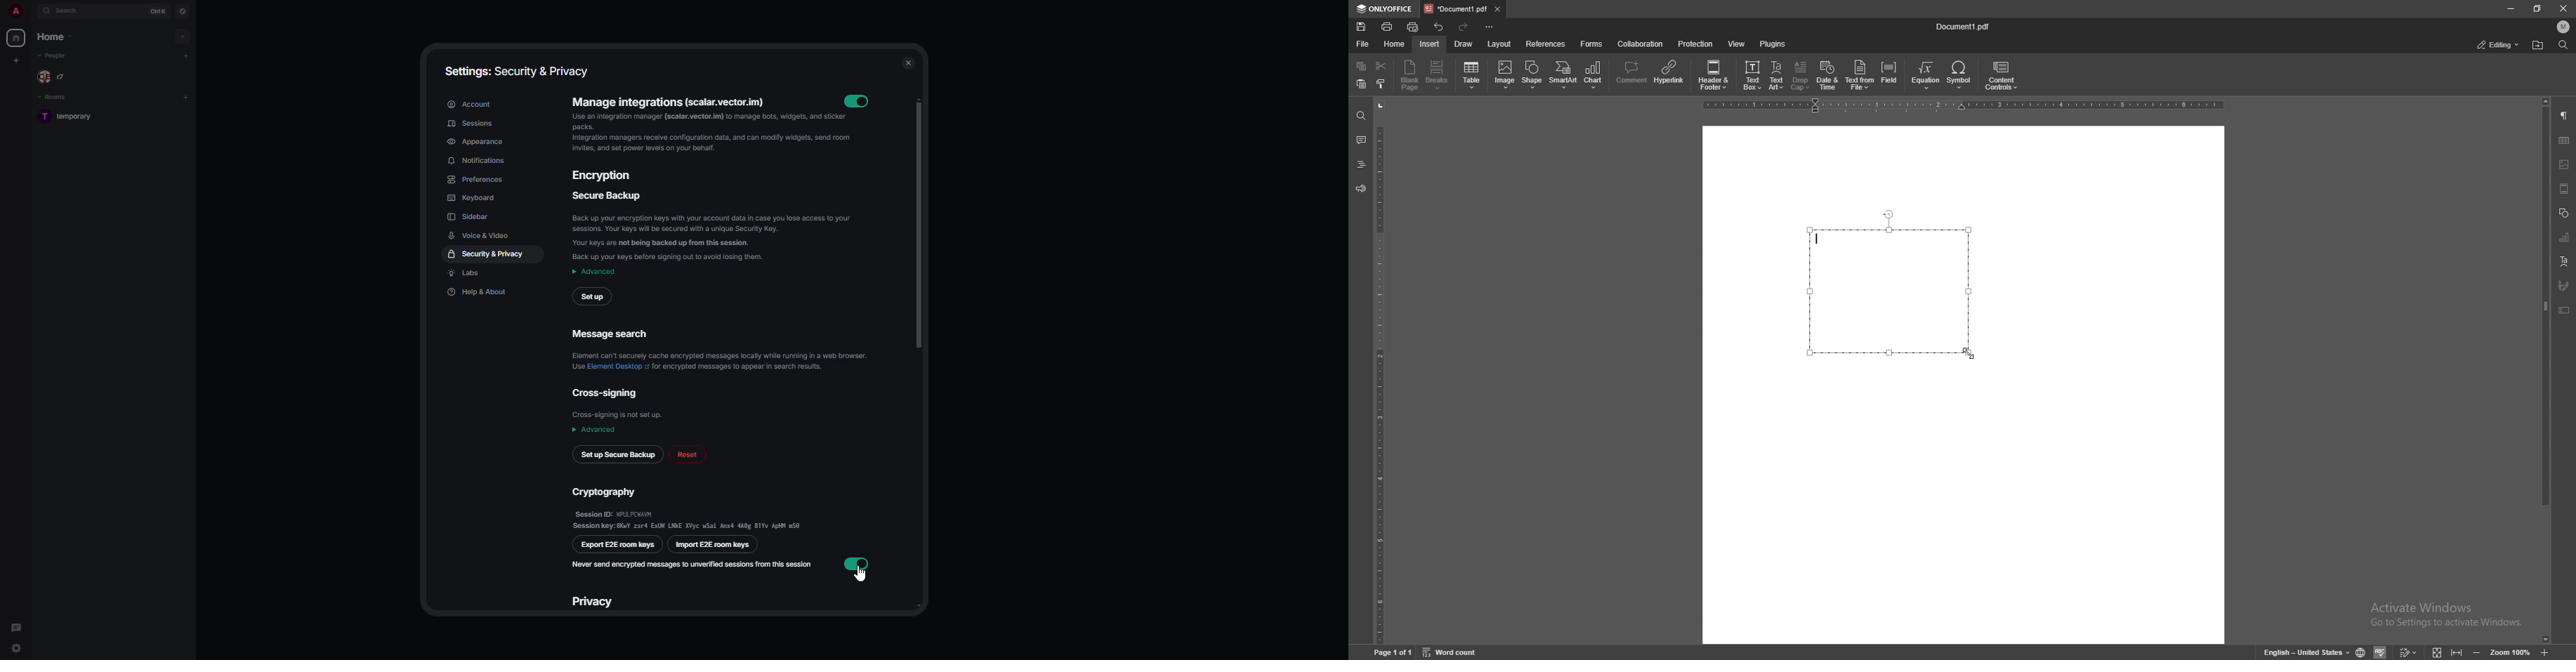 The image size is (2576, 672). What do you see at coordinates (471, 216) in the screenshot?
I see `sidebar` at bounding box center [471, 216].